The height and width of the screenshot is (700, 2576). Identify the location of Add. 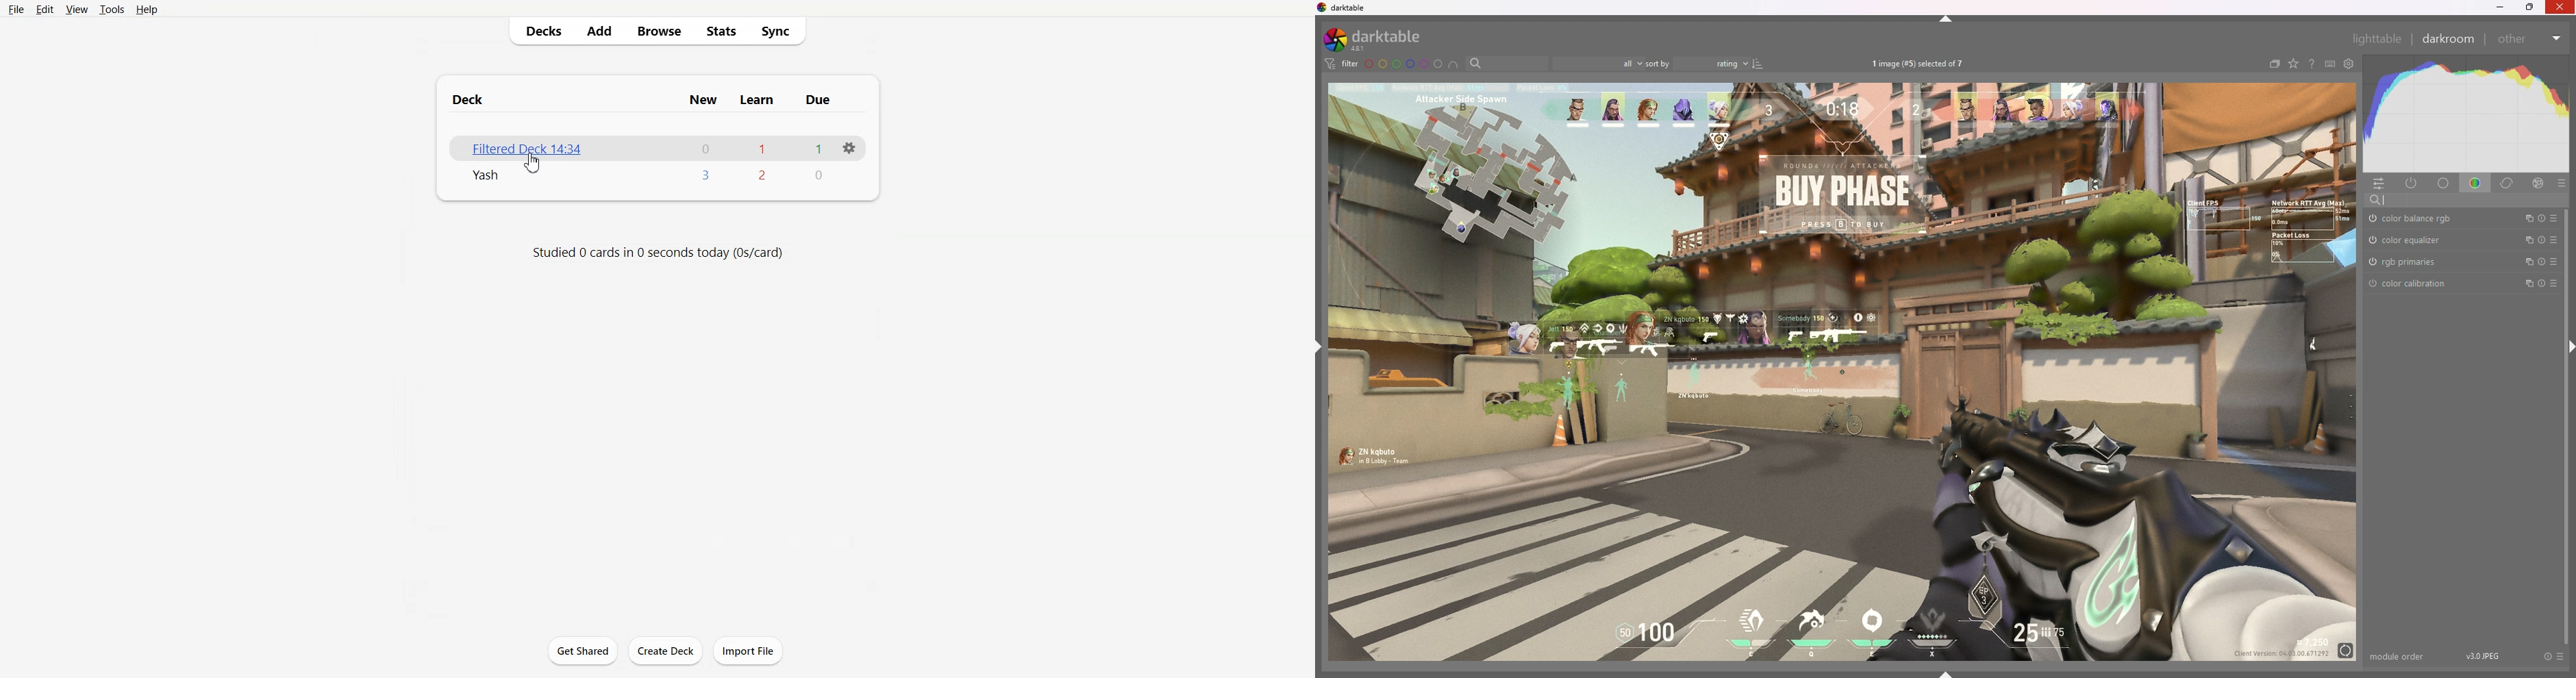
(599, 32).